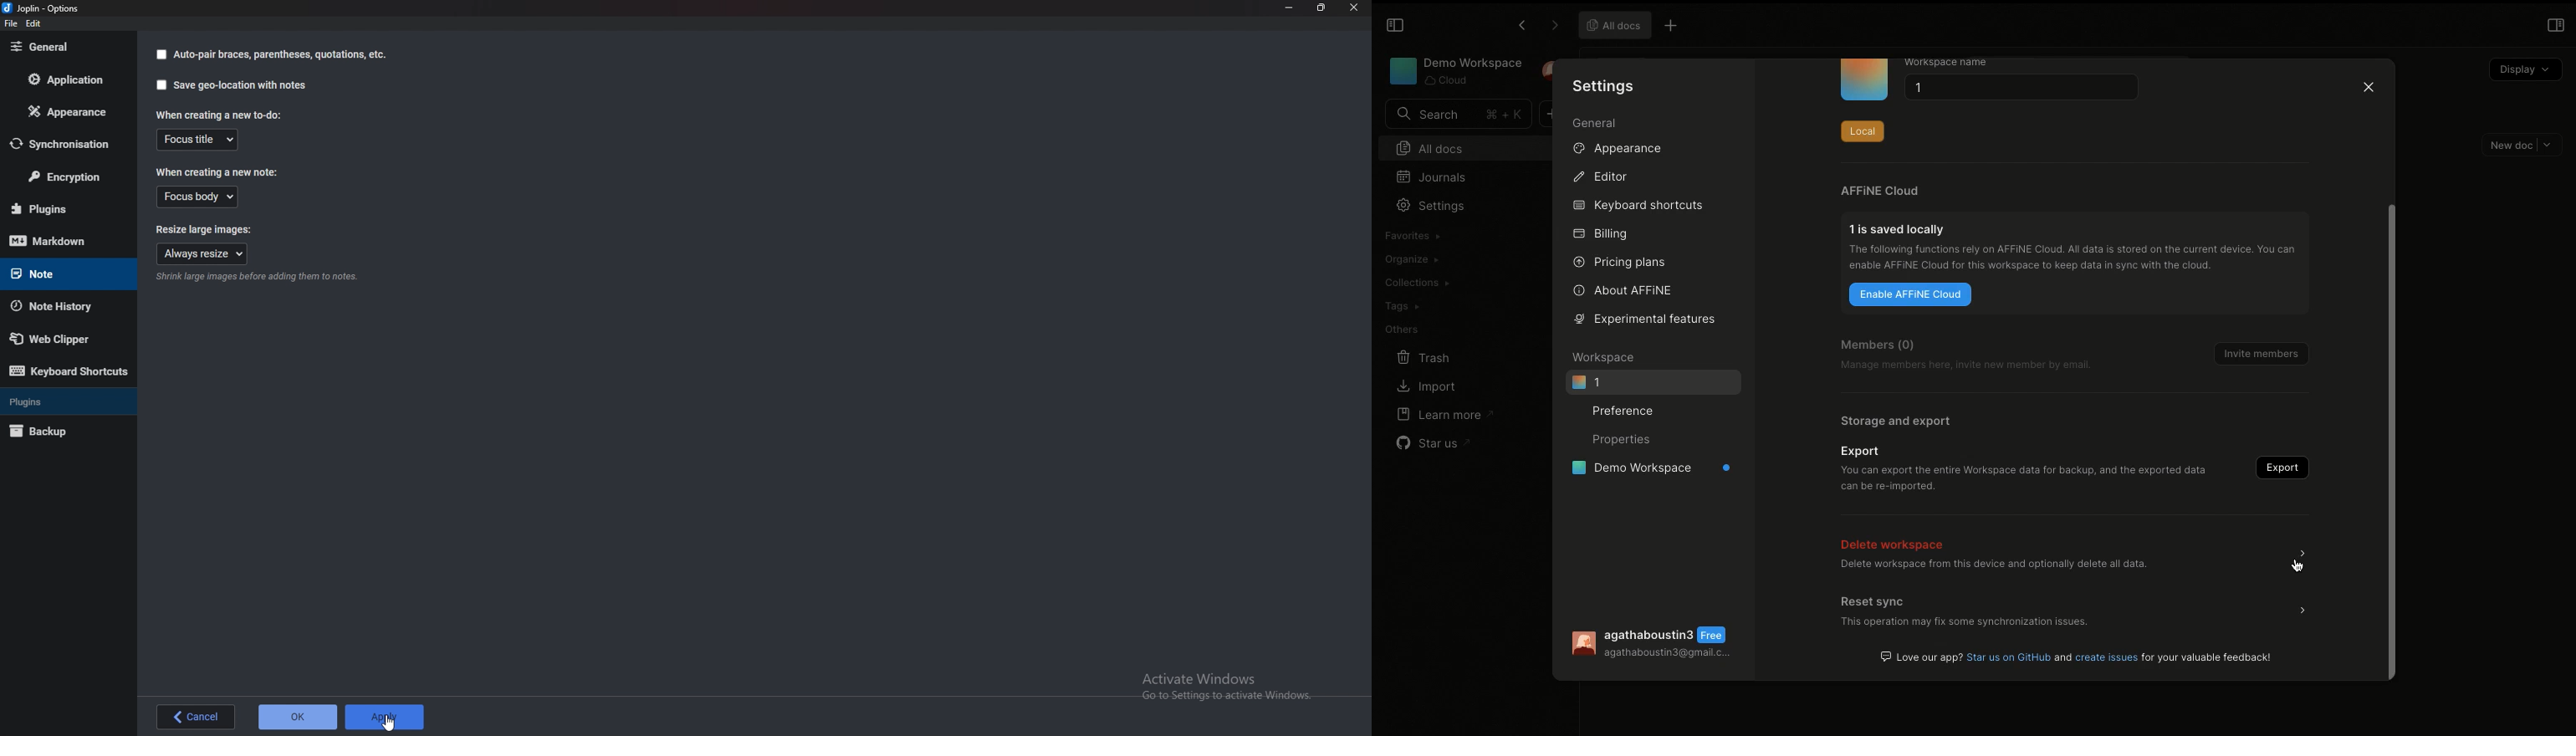 Image resolution: width=2576 pixels, height=756 pixels. What do you see at coordinates (64, 79) in the screenshot?
I see `Application` at bounding box center [64, 79].